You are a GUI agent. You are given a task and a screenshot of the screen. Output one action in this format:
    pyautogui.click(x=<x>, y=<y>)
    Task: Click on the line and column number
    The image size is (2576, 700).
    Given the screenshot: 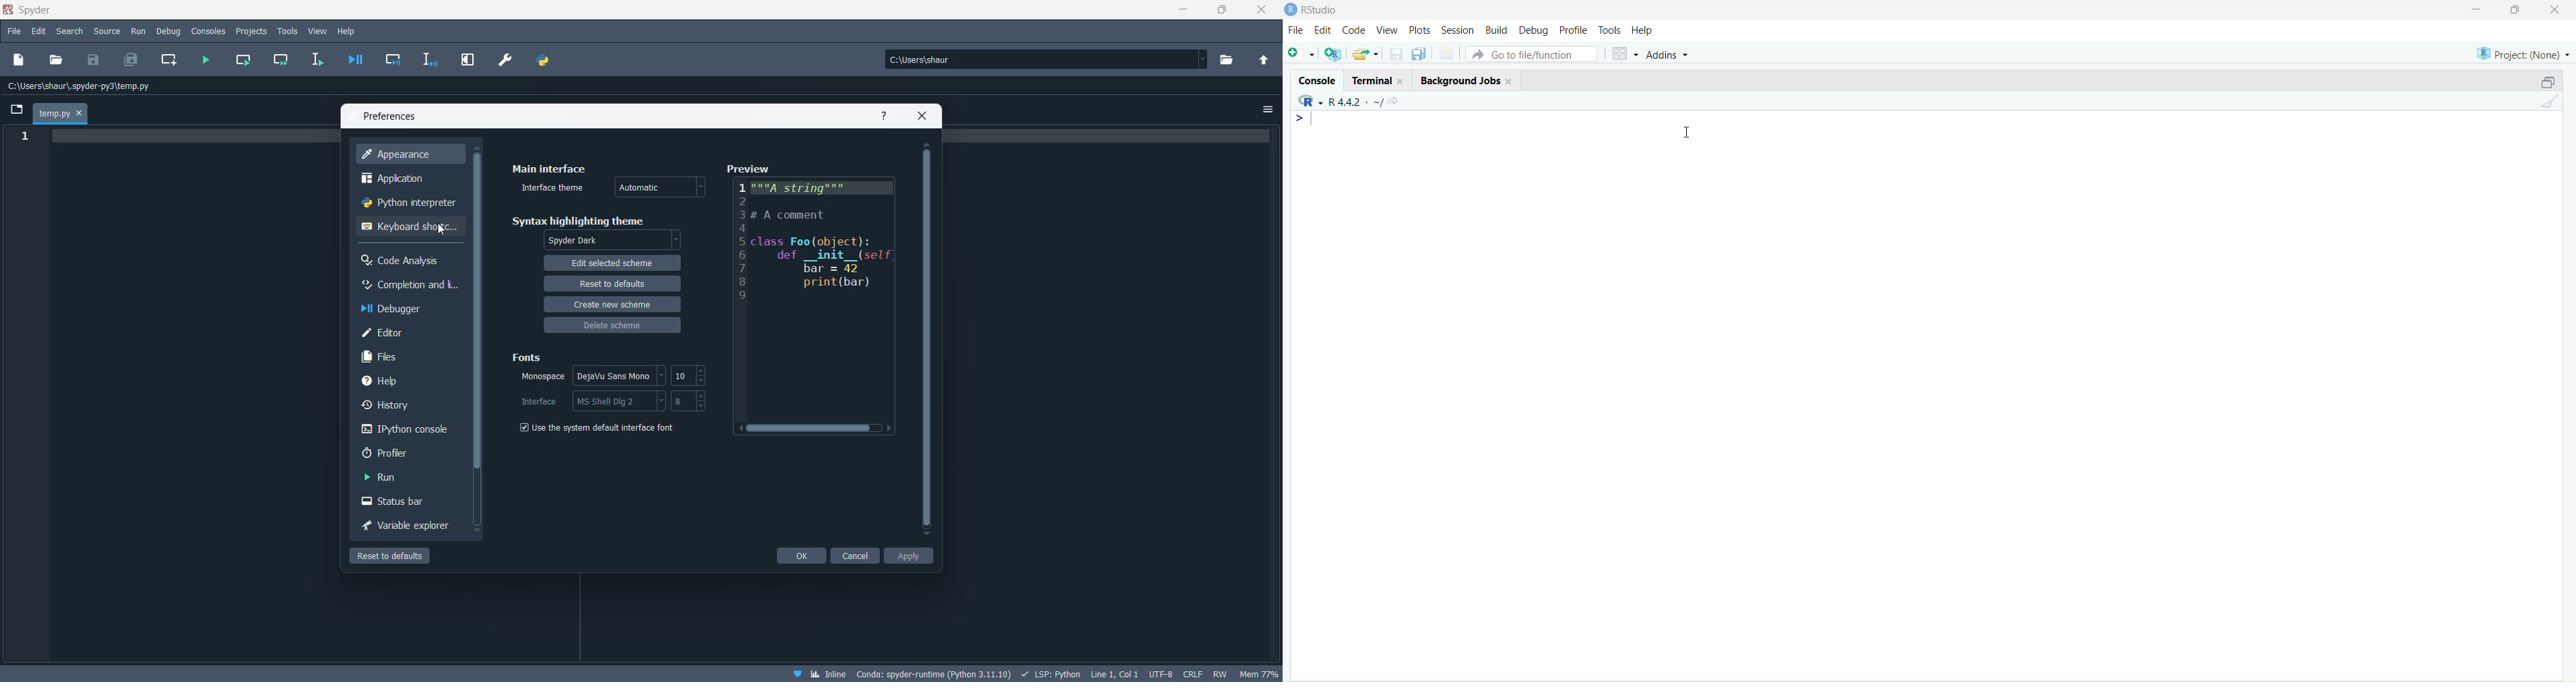 What is the action you would take?
    pyautogui.click(x=1112, y=674)
    